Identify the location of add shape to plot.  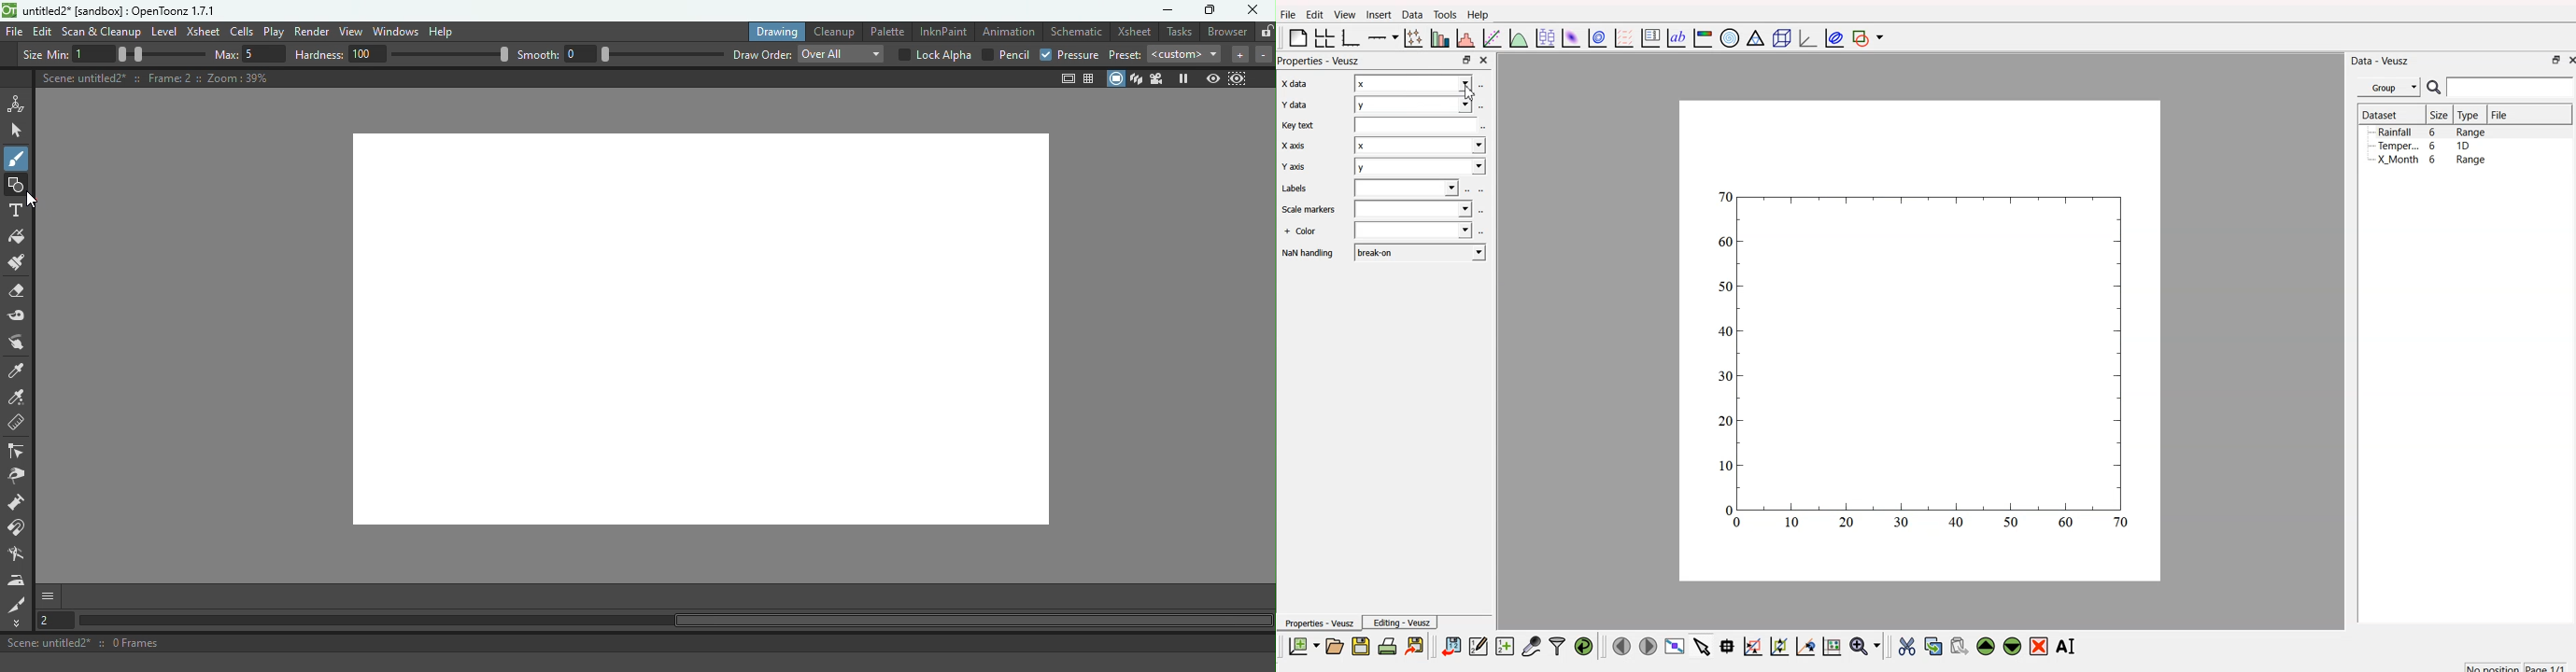
(1870, 39).